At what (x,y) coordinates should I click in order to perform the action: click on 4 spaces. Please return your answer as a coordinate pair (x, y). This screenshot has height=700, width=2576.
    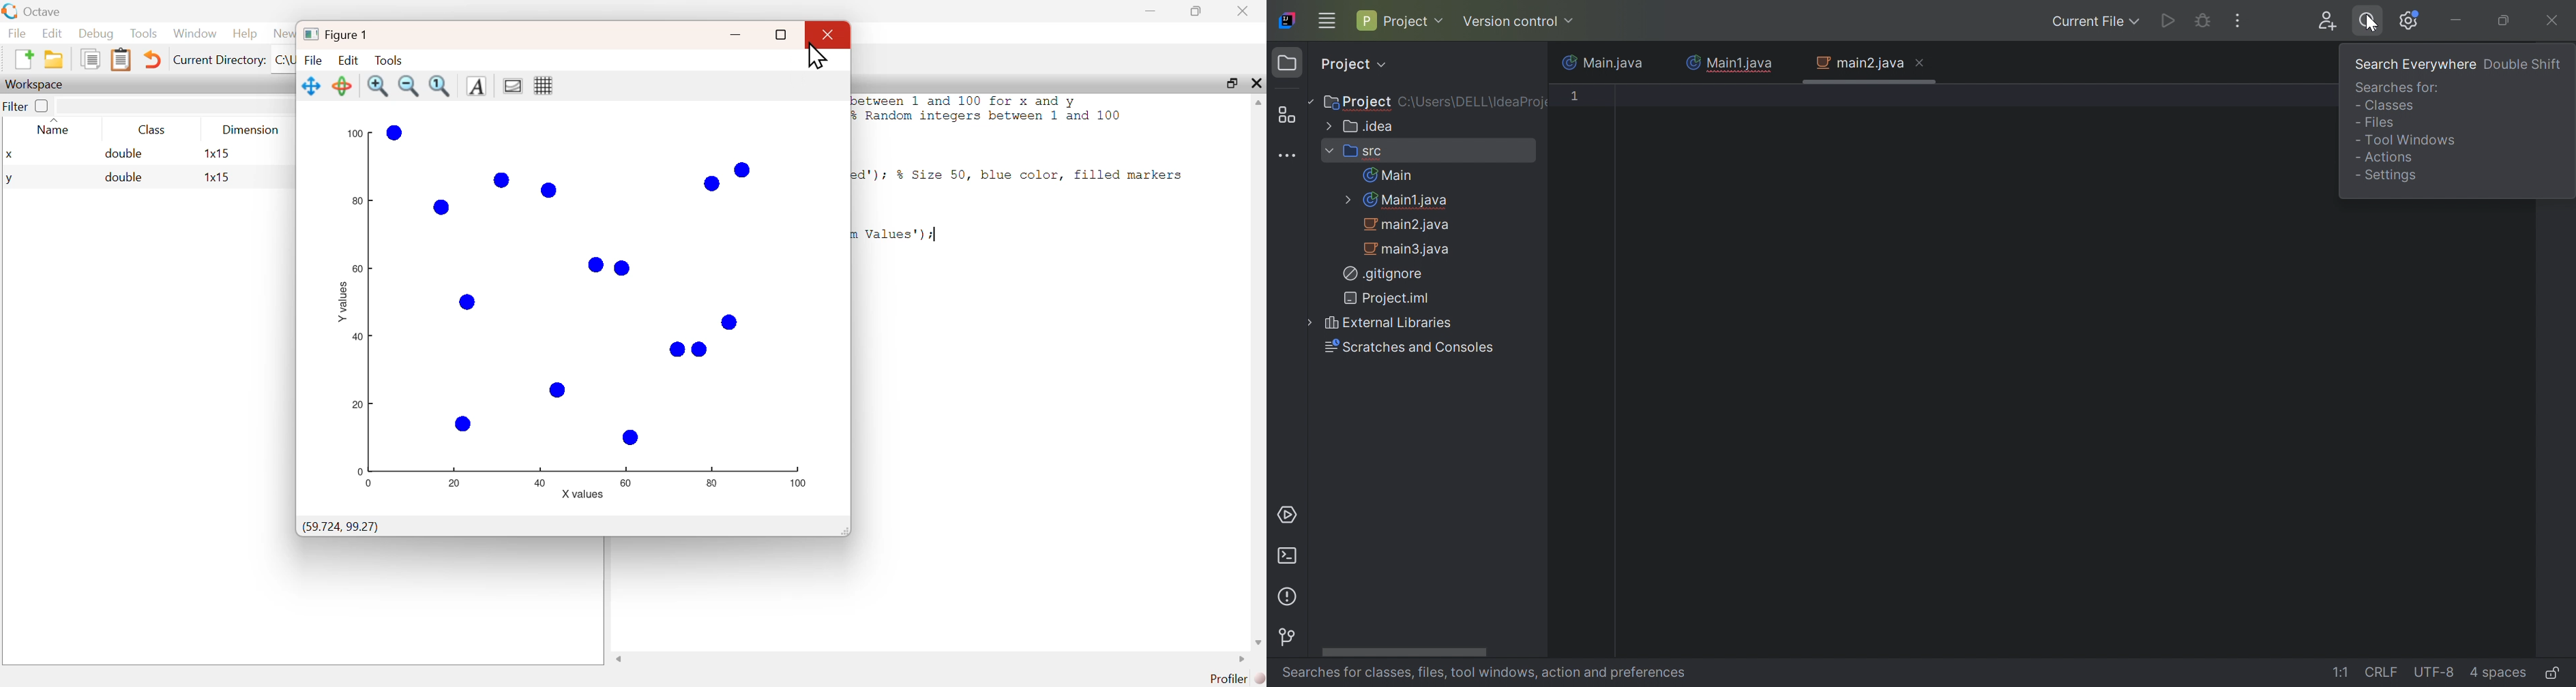
    Looking at the image, I should click on (2498, 673).